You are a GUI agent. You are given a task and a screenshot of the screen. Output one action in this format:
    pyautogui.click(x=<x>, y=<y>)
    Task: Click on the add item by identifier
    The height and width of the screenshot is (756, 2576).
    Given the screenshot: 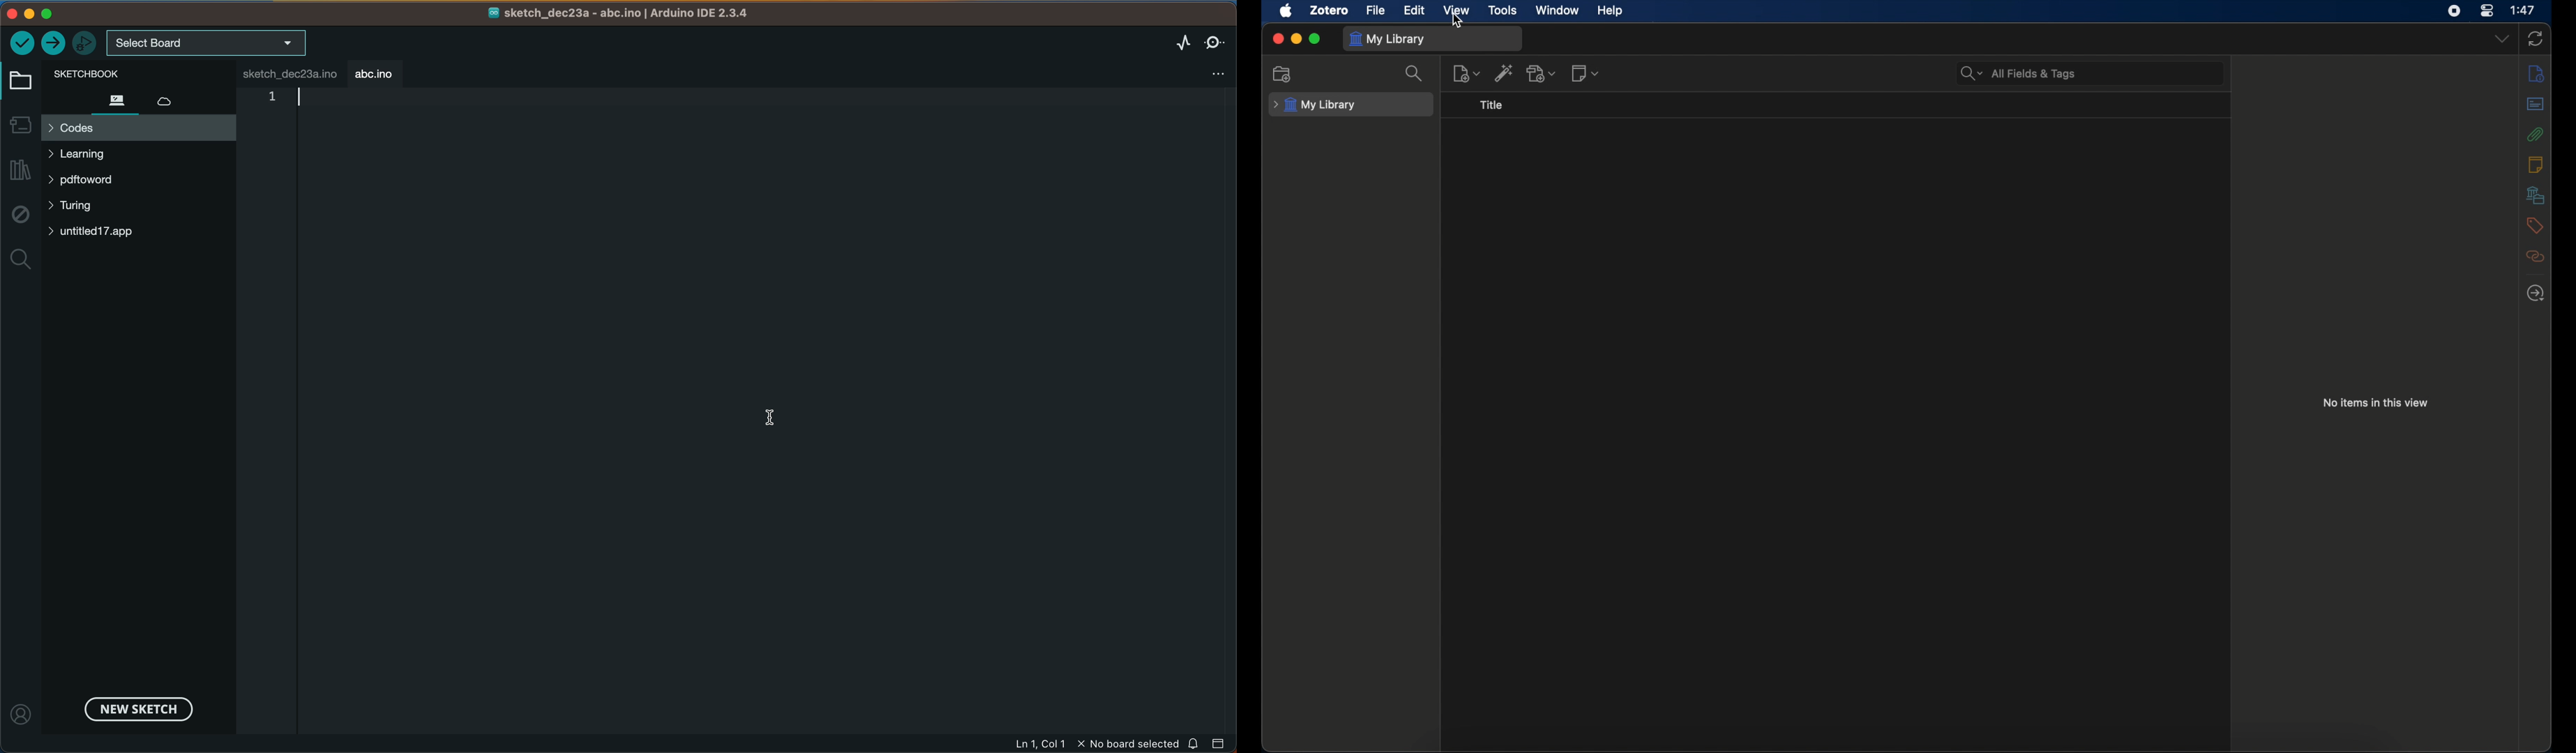 What is the action you would take?
    pyautogui.click(x=1505, y=73)
    